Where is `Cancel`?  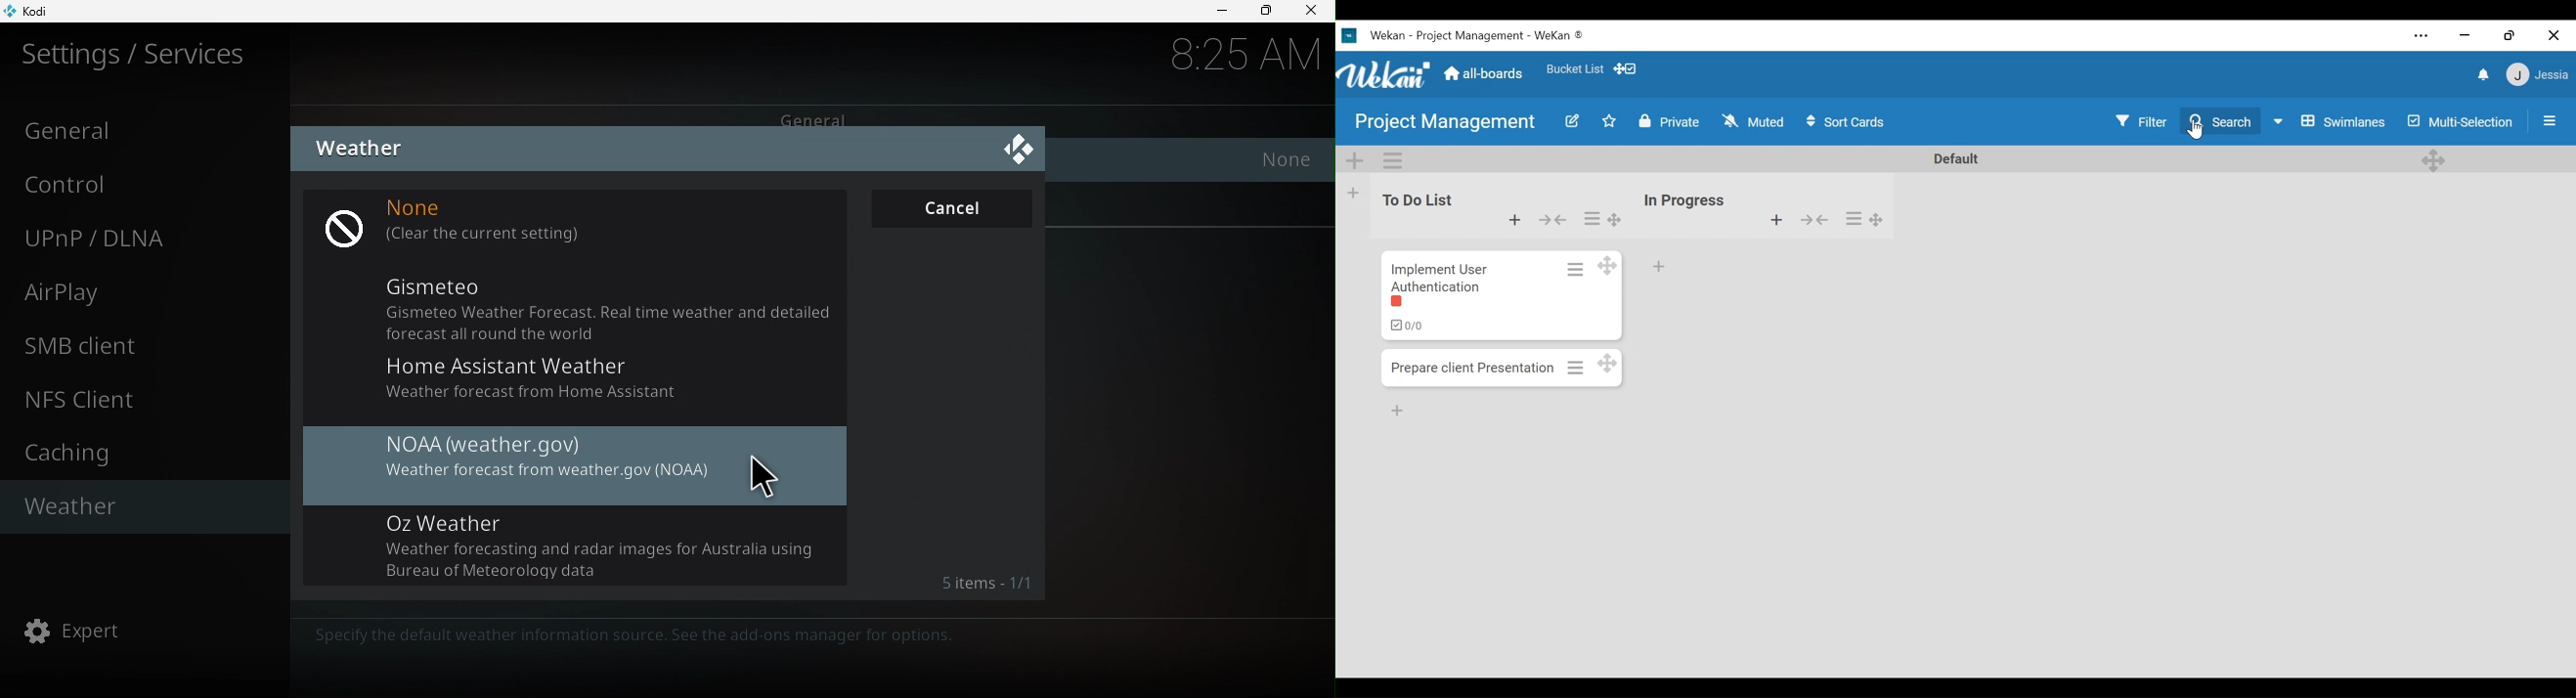 Cancel is located at coordinates (947, 208).